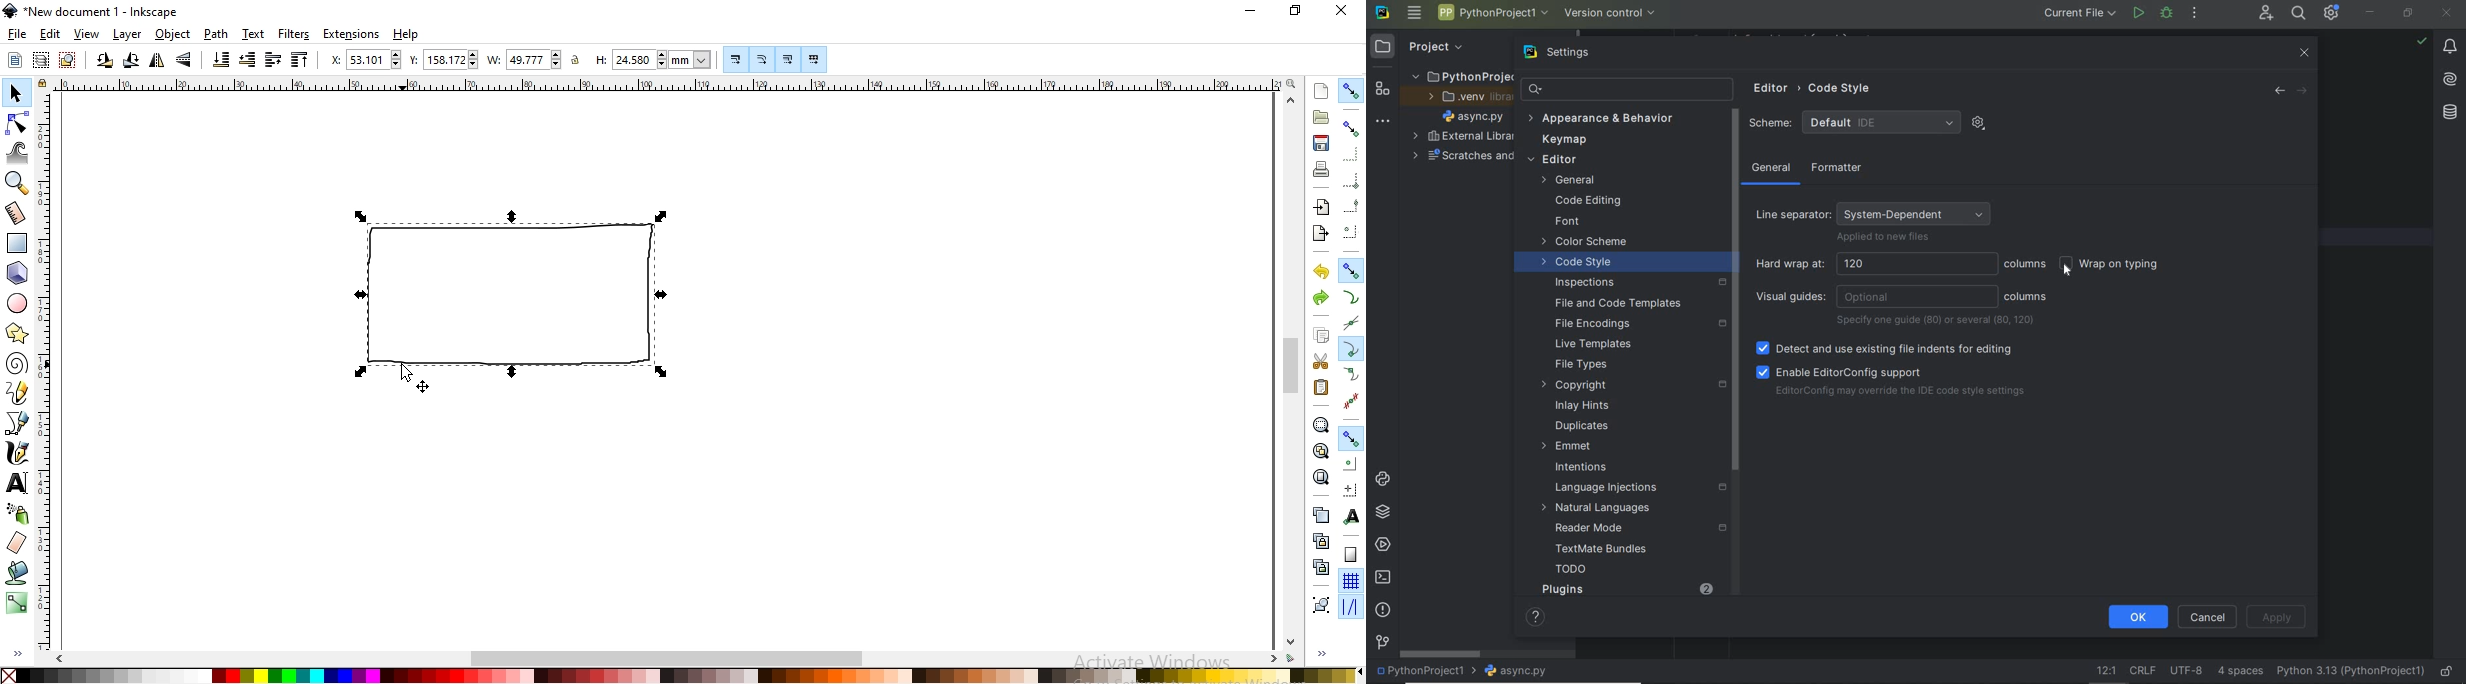  Describe the element at coordinates (1612, 303) in the screenshot. I see `File and Code Templates` at that location.